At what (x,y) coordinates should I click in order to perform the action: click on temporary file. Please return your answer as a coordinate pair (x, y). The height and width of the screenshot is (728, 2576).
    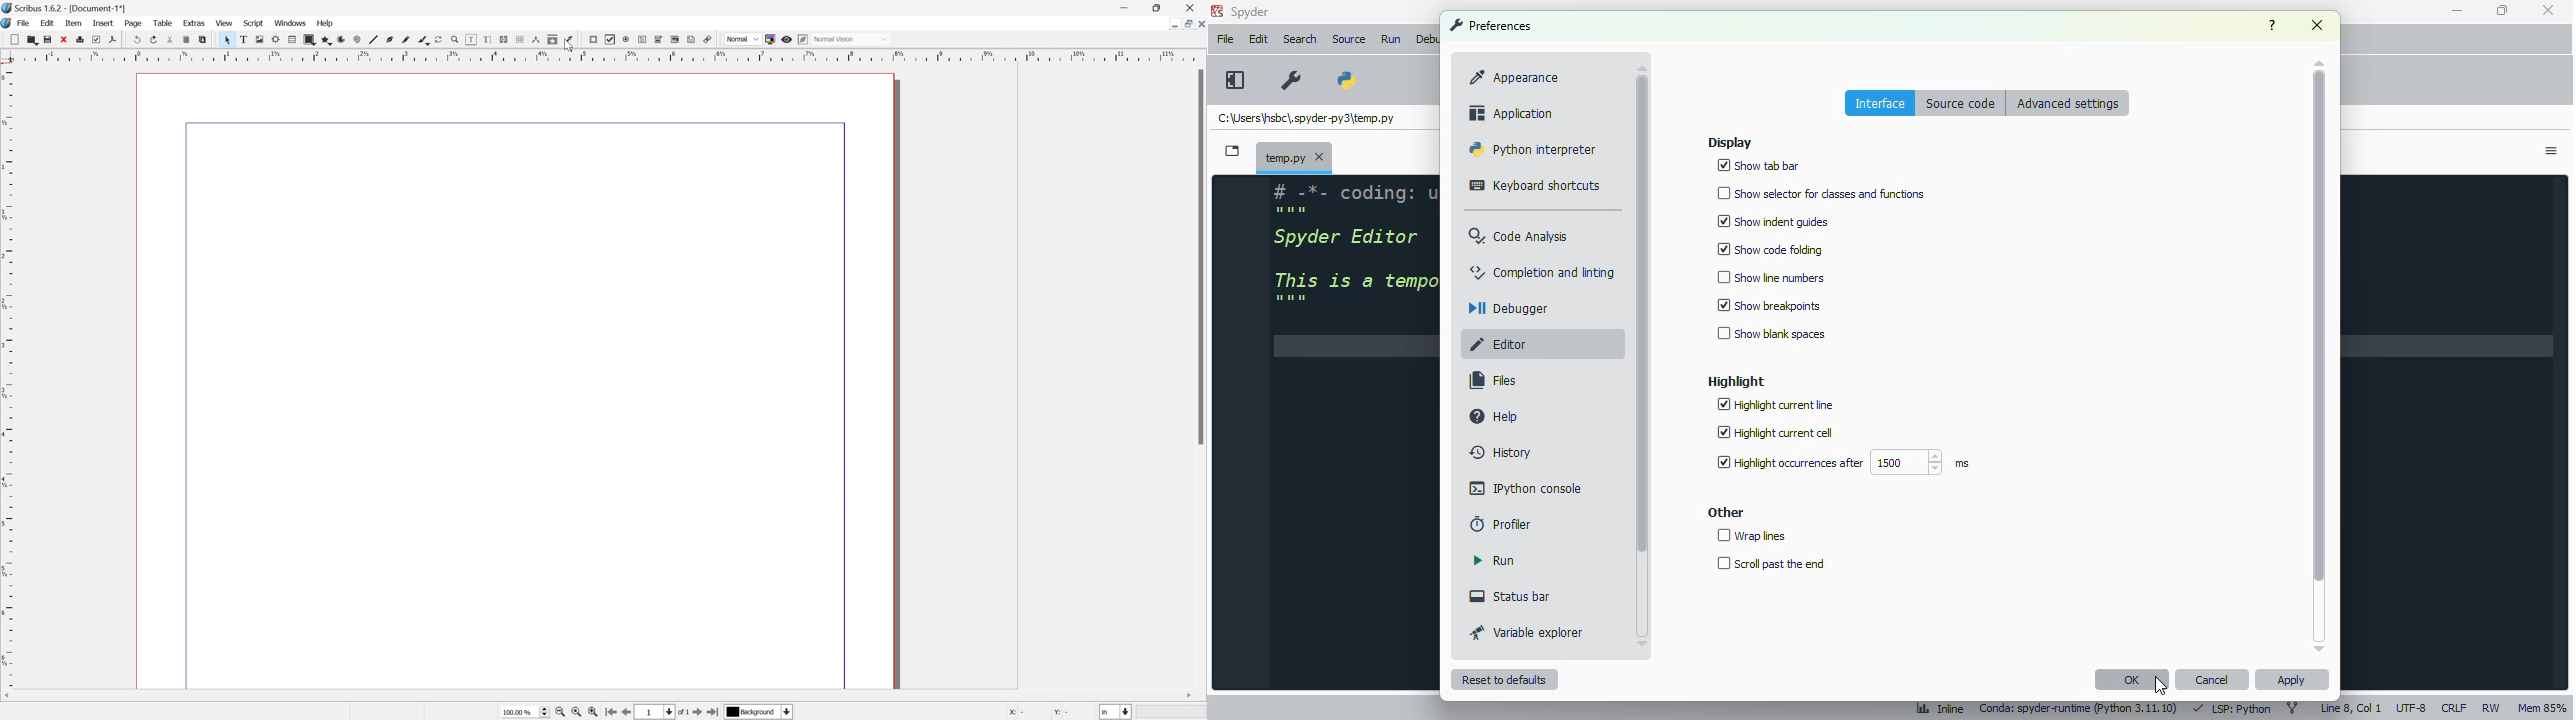
    Looking at the image, I should click on (1305, 120).